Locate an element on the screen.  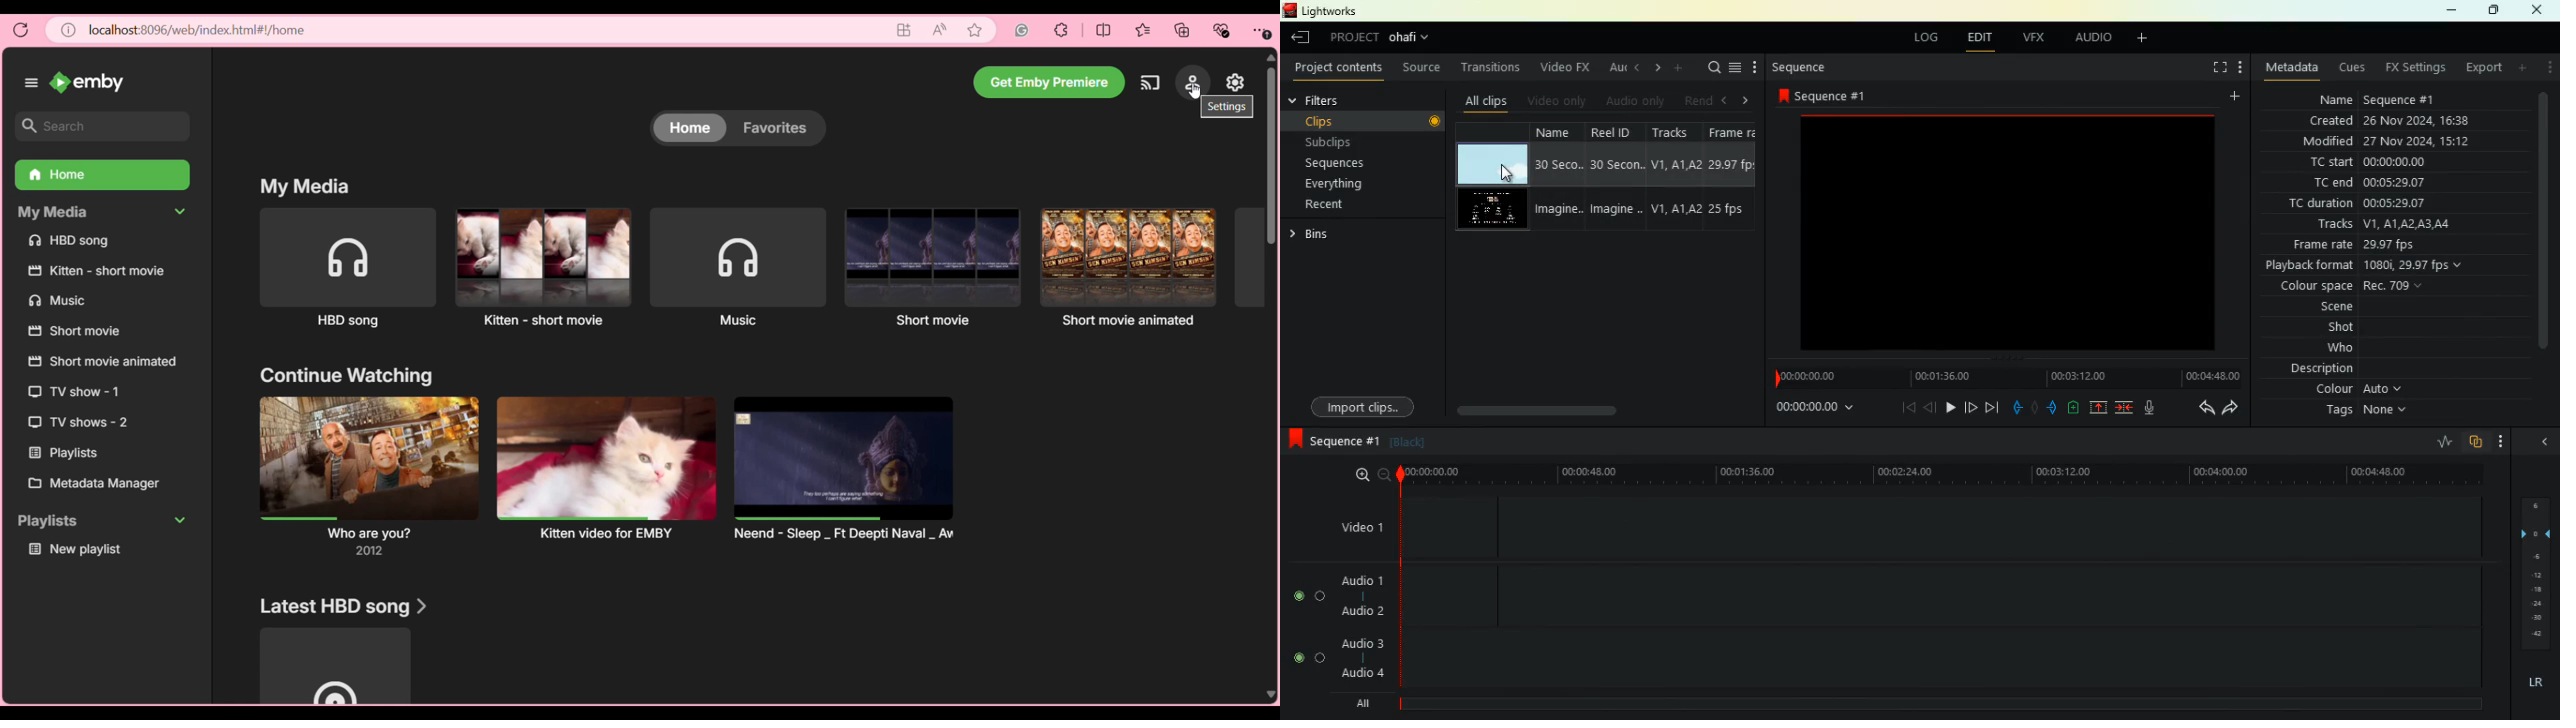
playback format is located at coordinates (2367, 266).